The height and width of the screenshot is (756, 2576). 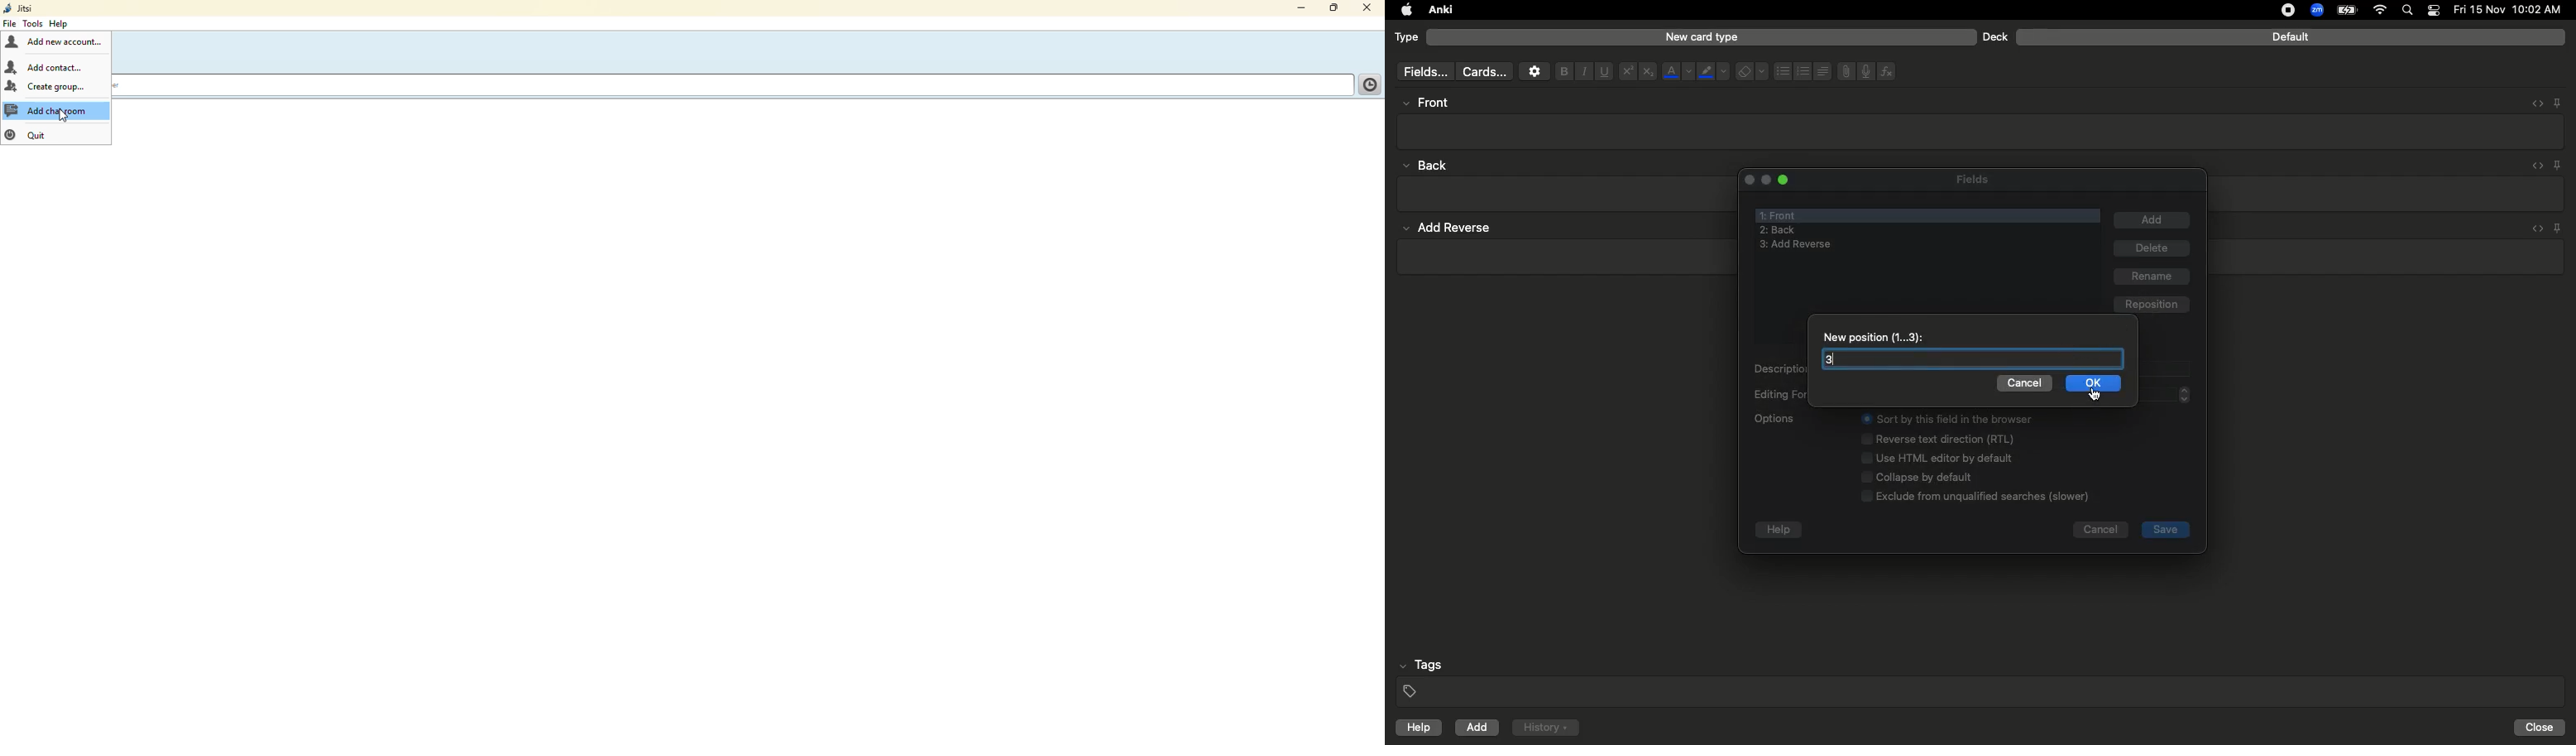 I want to click on Cards, so click(x=1484, y=72).